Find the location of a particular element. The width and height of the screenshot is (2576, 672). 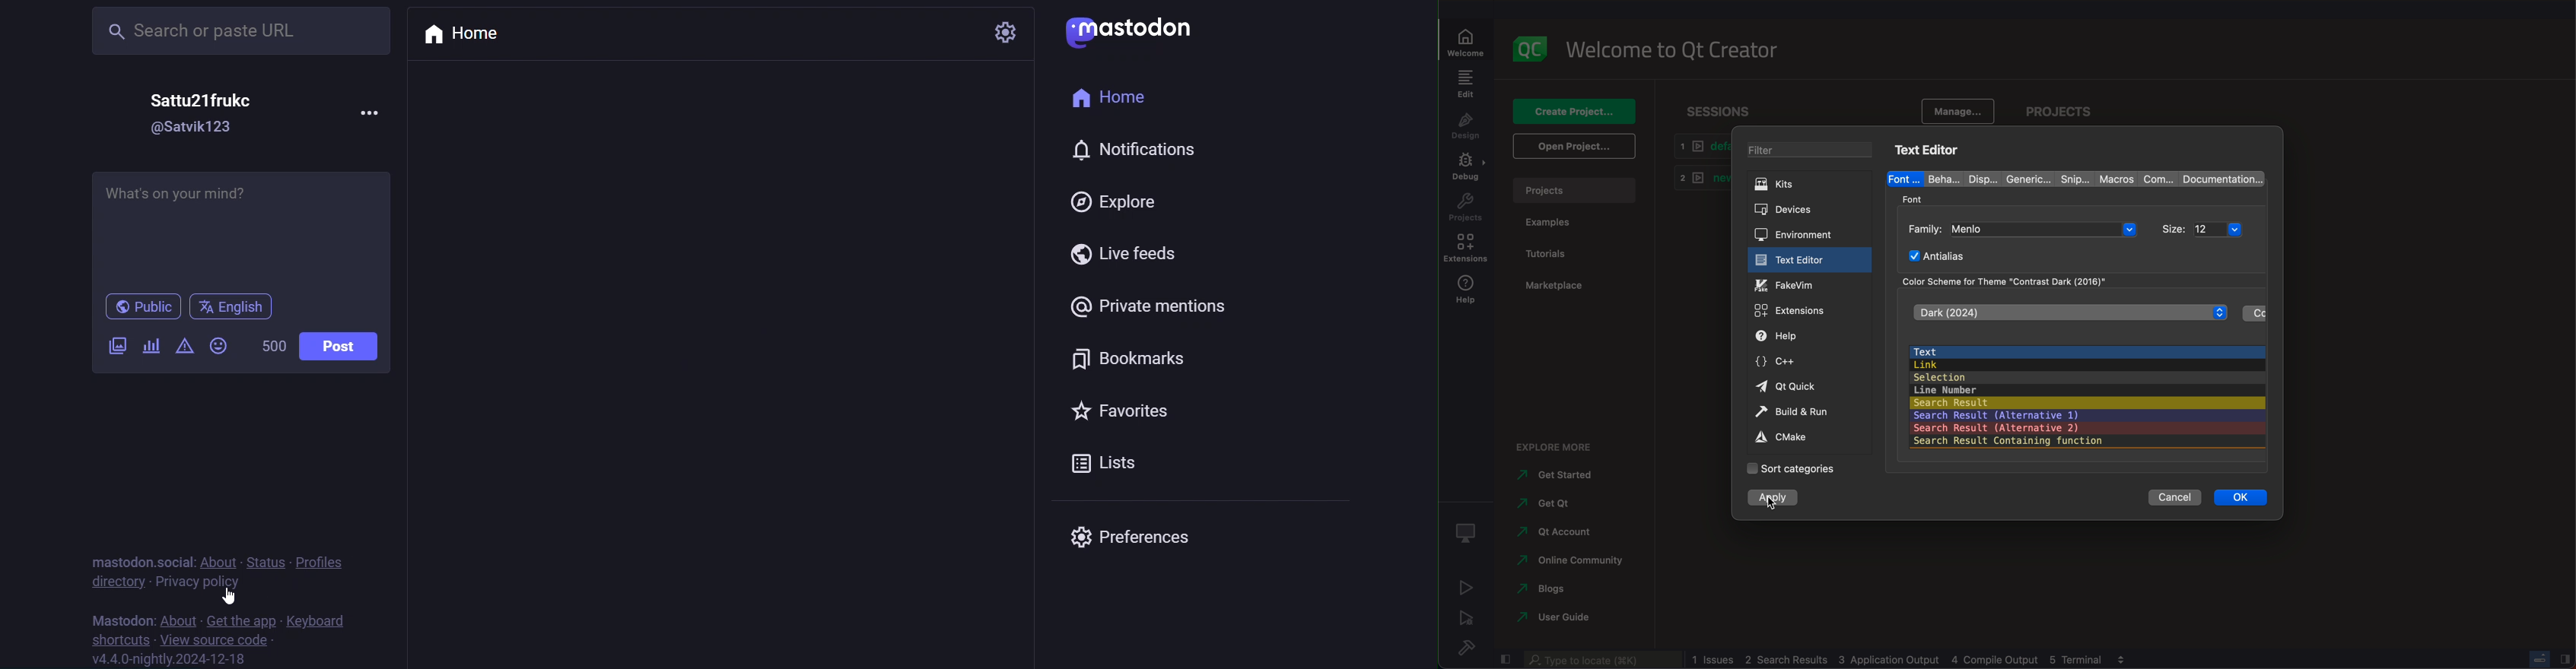

guide is located at coordinates (1562, 617).